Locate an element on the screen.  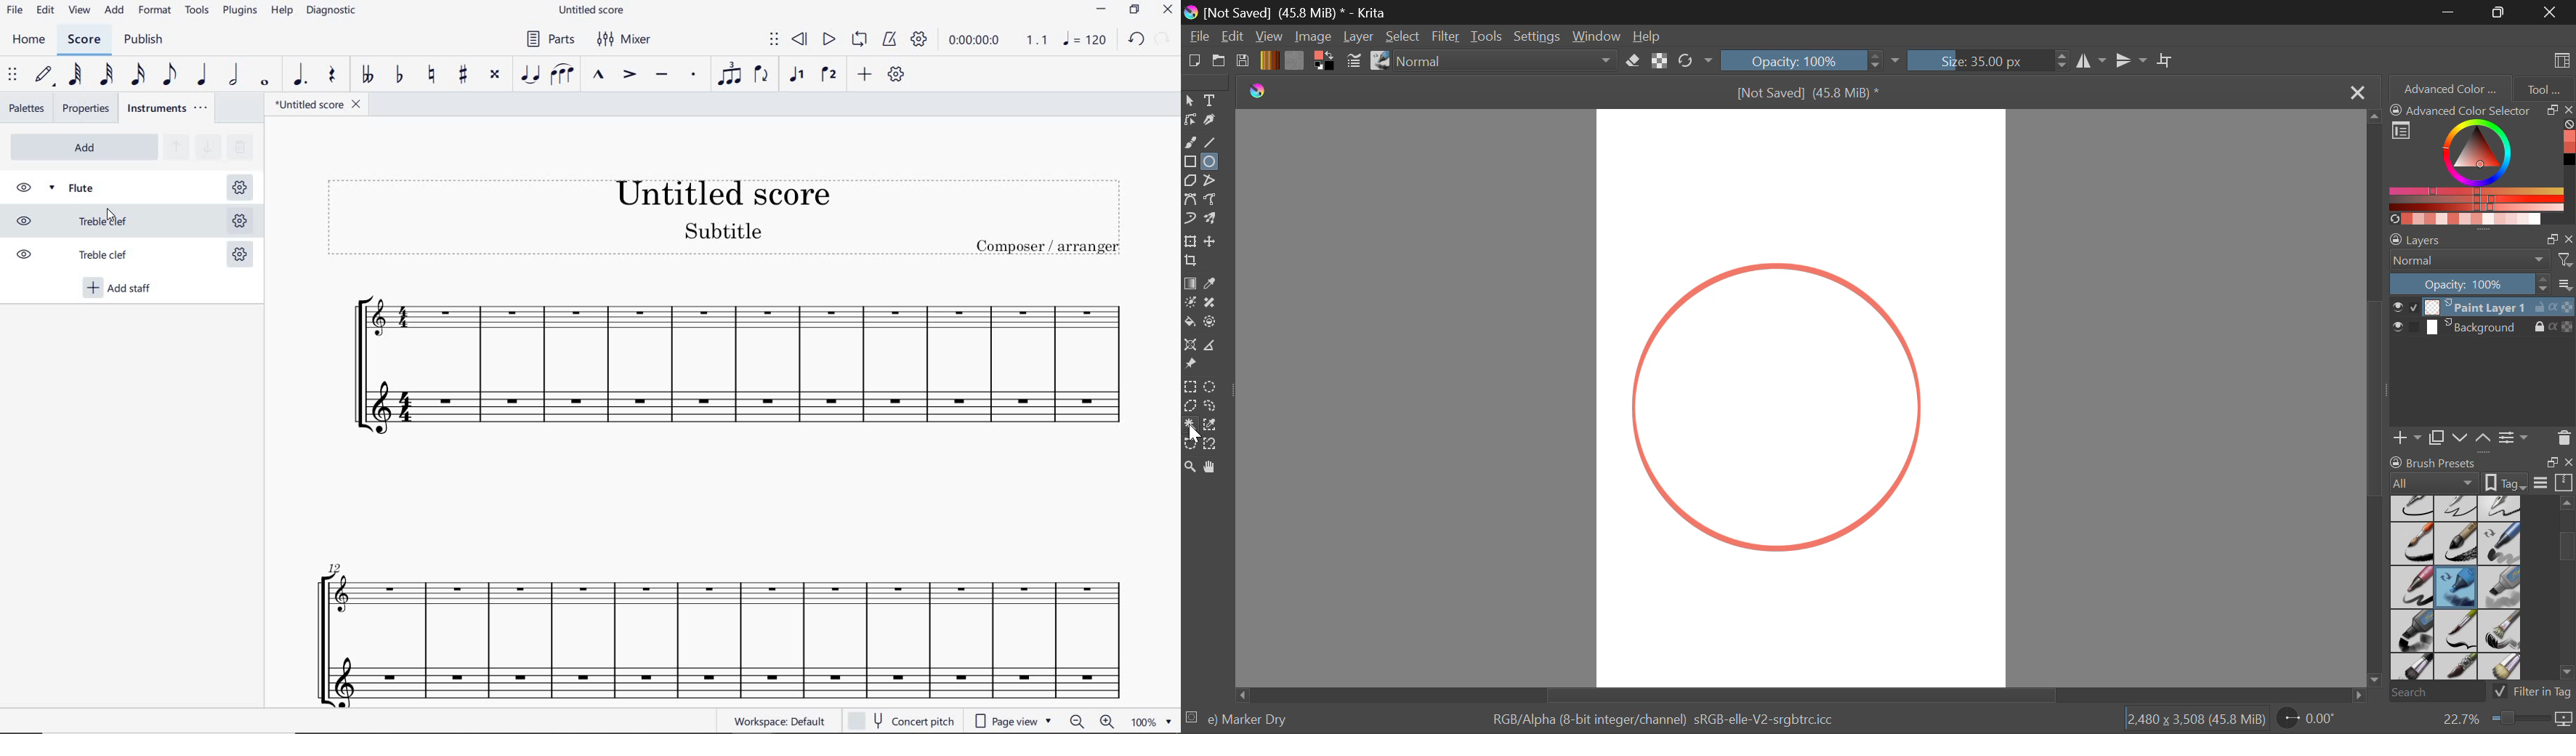
Birstles-5 Plain is located at coordinates (2503, 668).